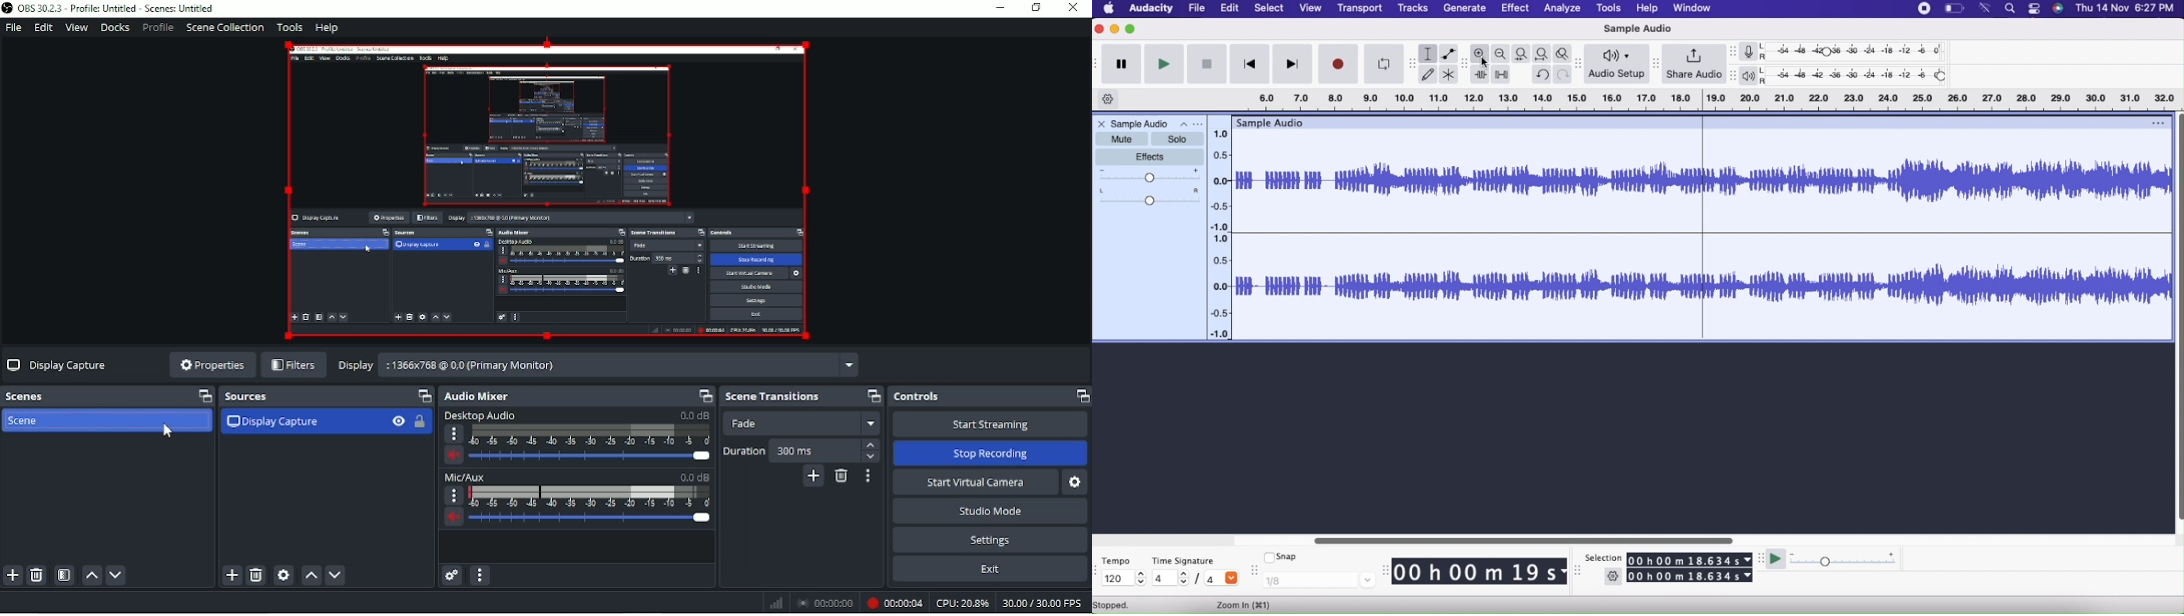  Describe the element at coordinates (1698, 234) in the screenshot. I see `Audio File` at that location.